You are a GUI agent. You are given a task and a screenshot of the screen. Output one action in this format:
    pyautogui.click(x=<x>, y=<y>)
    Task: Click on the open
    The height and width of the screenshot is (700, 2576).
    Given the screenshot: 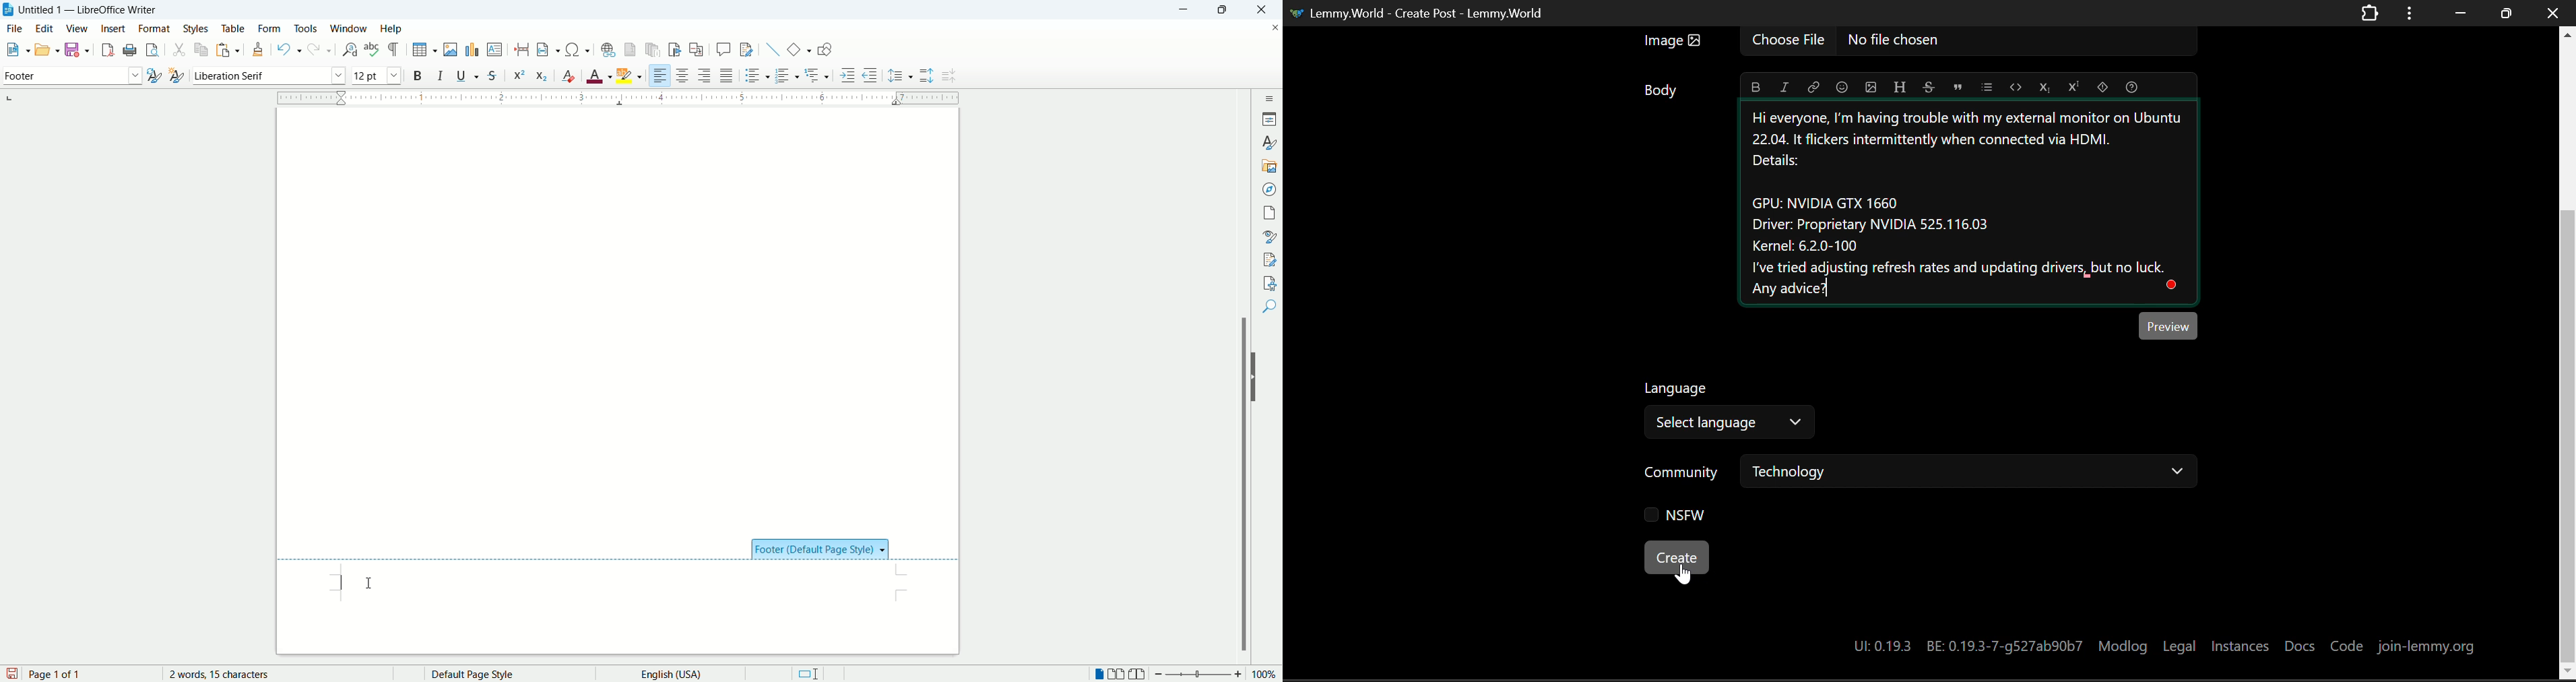 What is the action you would take?
    pyautogui.click(x=46, y=49)
    